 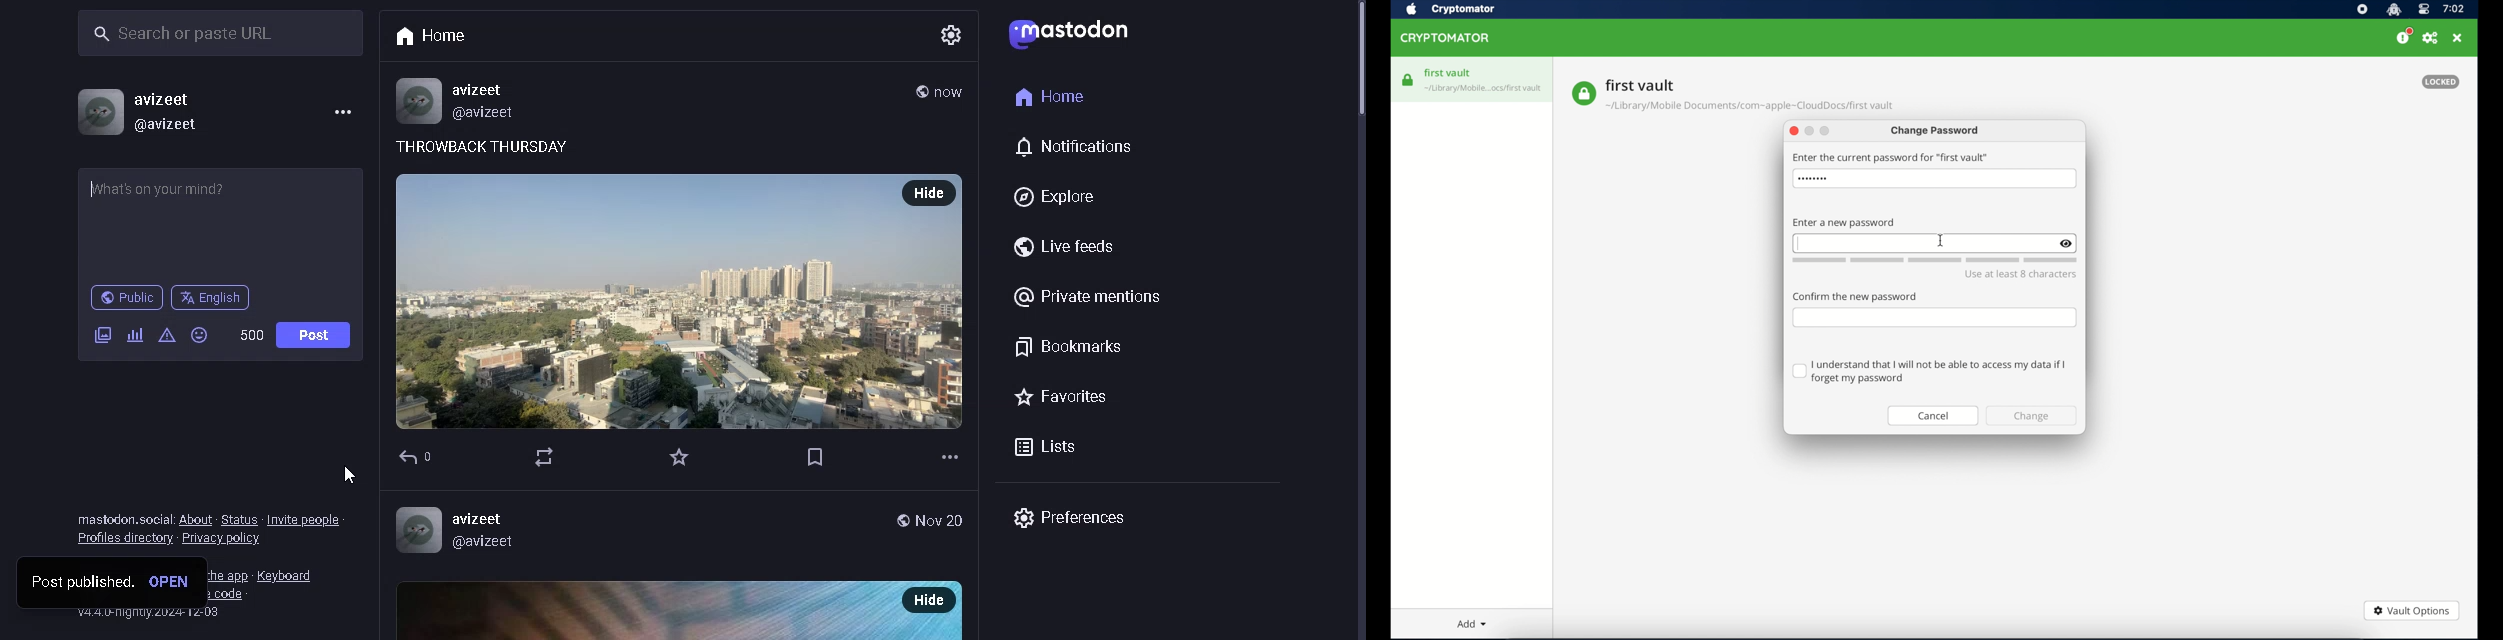 I want to click on change password, so click(x=1936, y=132).